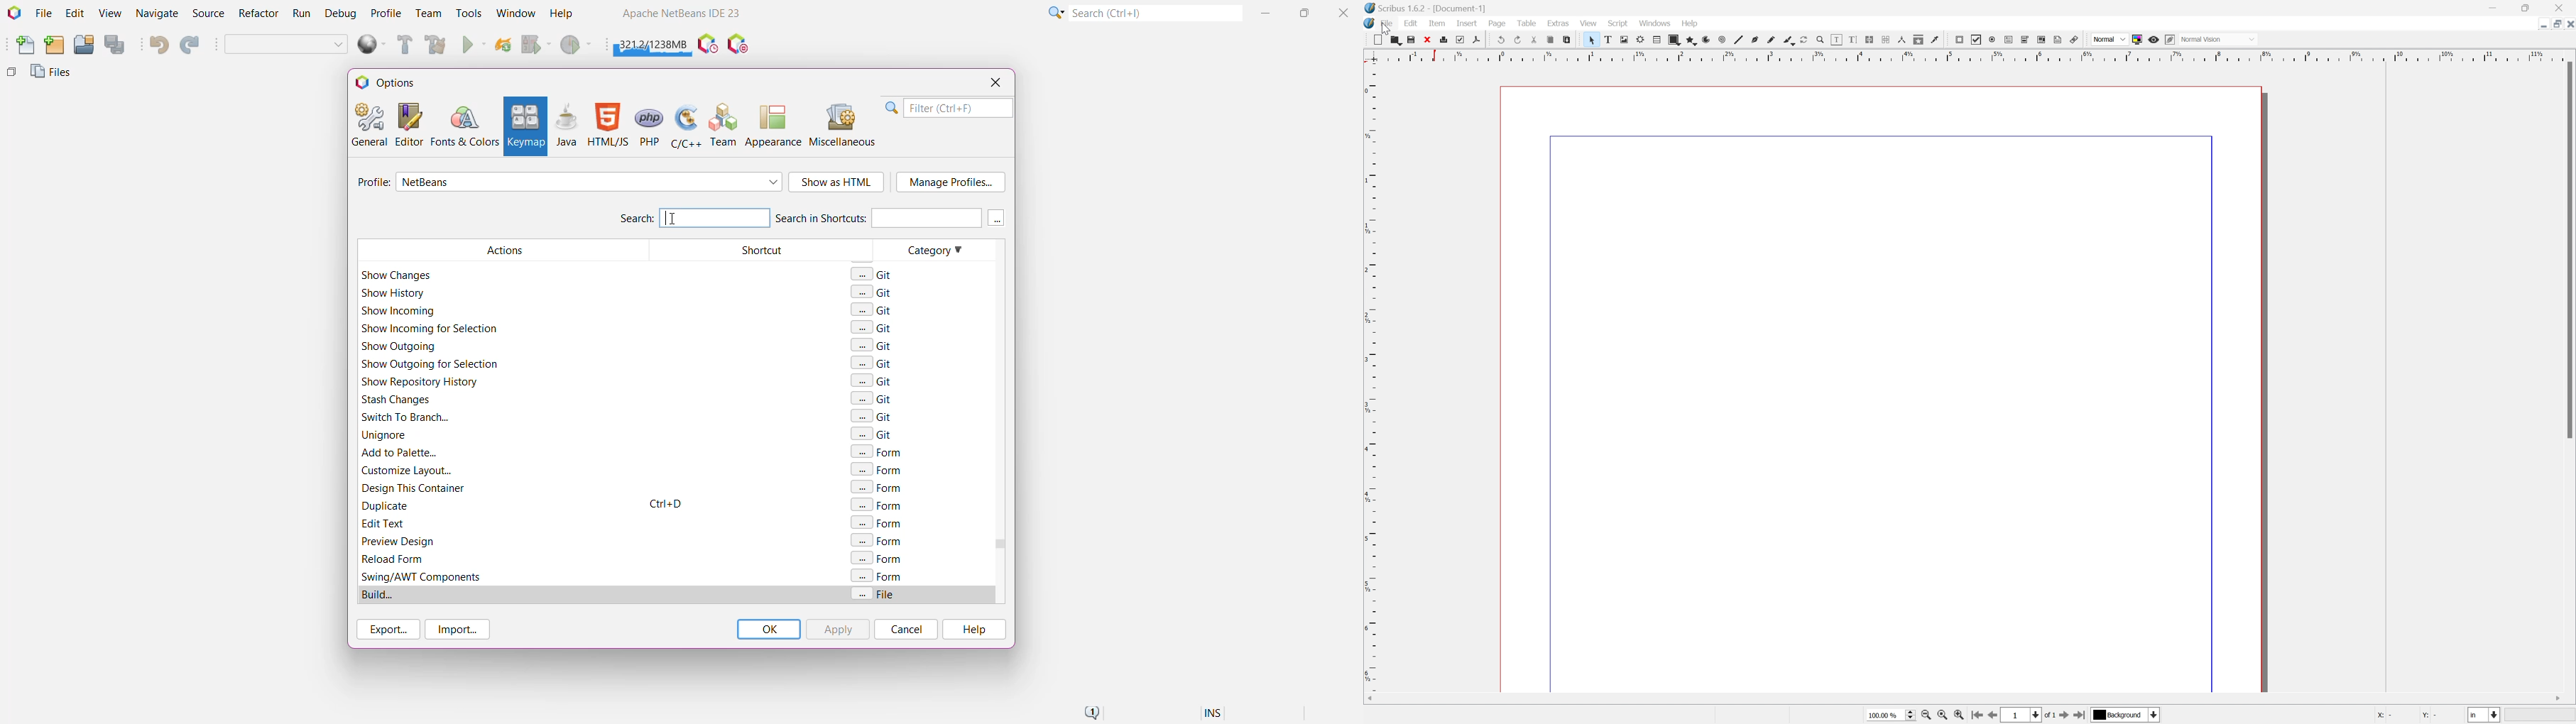 This screenshot has width=2576, height=728. Describe the element at coordinates (1414, 40) in the screenshot. I see `Save` at that location.